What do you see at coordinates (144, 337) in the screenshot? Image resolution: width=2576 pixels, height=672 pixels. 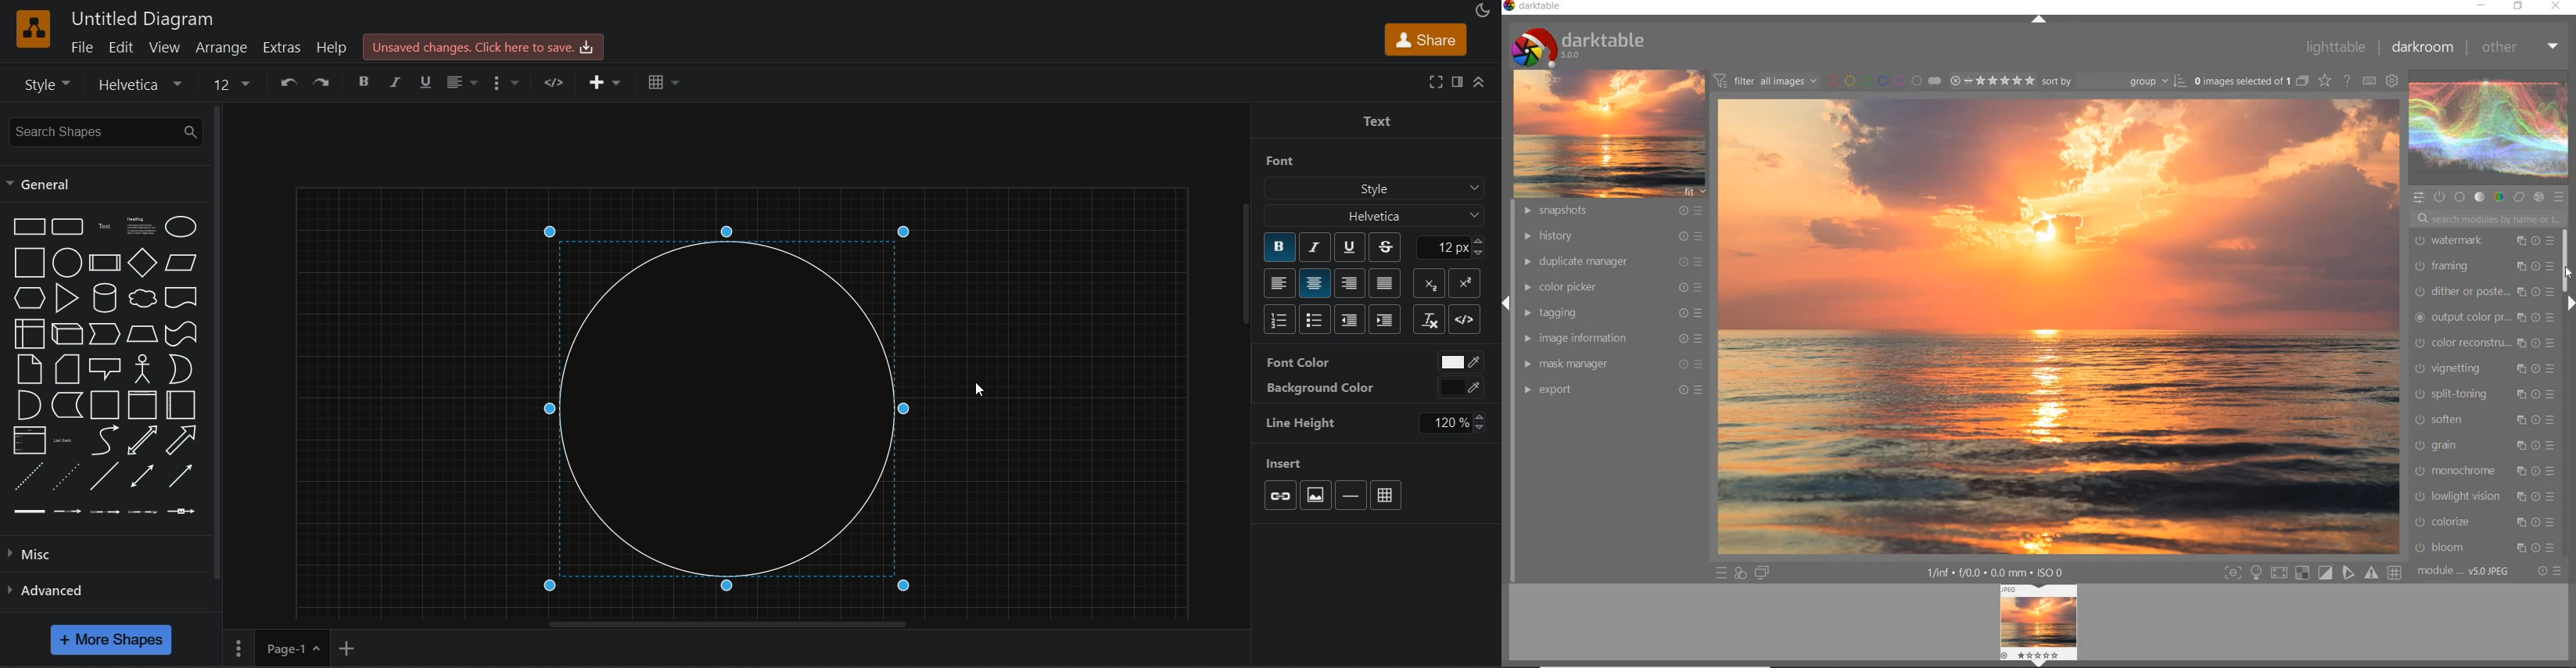 I see `trapezoid` at bounding box center [144, 337].